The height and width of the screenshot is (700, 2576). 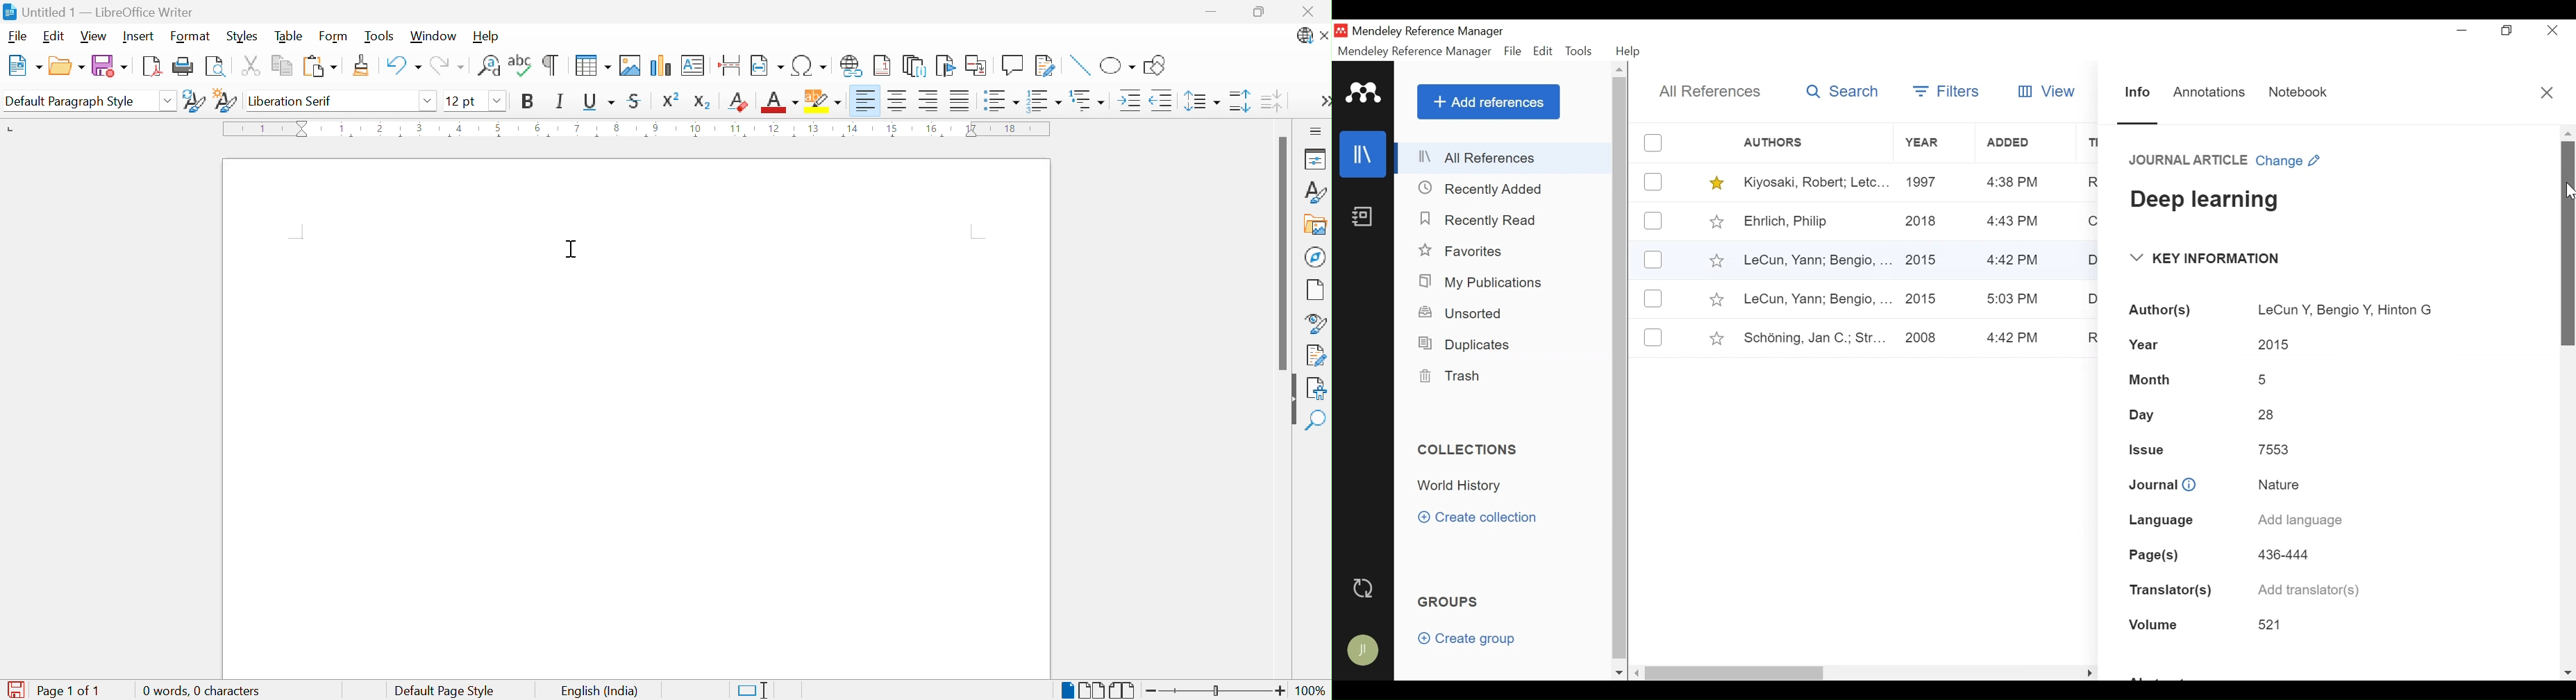 I want to click on New style from selection, so click(x=226, y=100).